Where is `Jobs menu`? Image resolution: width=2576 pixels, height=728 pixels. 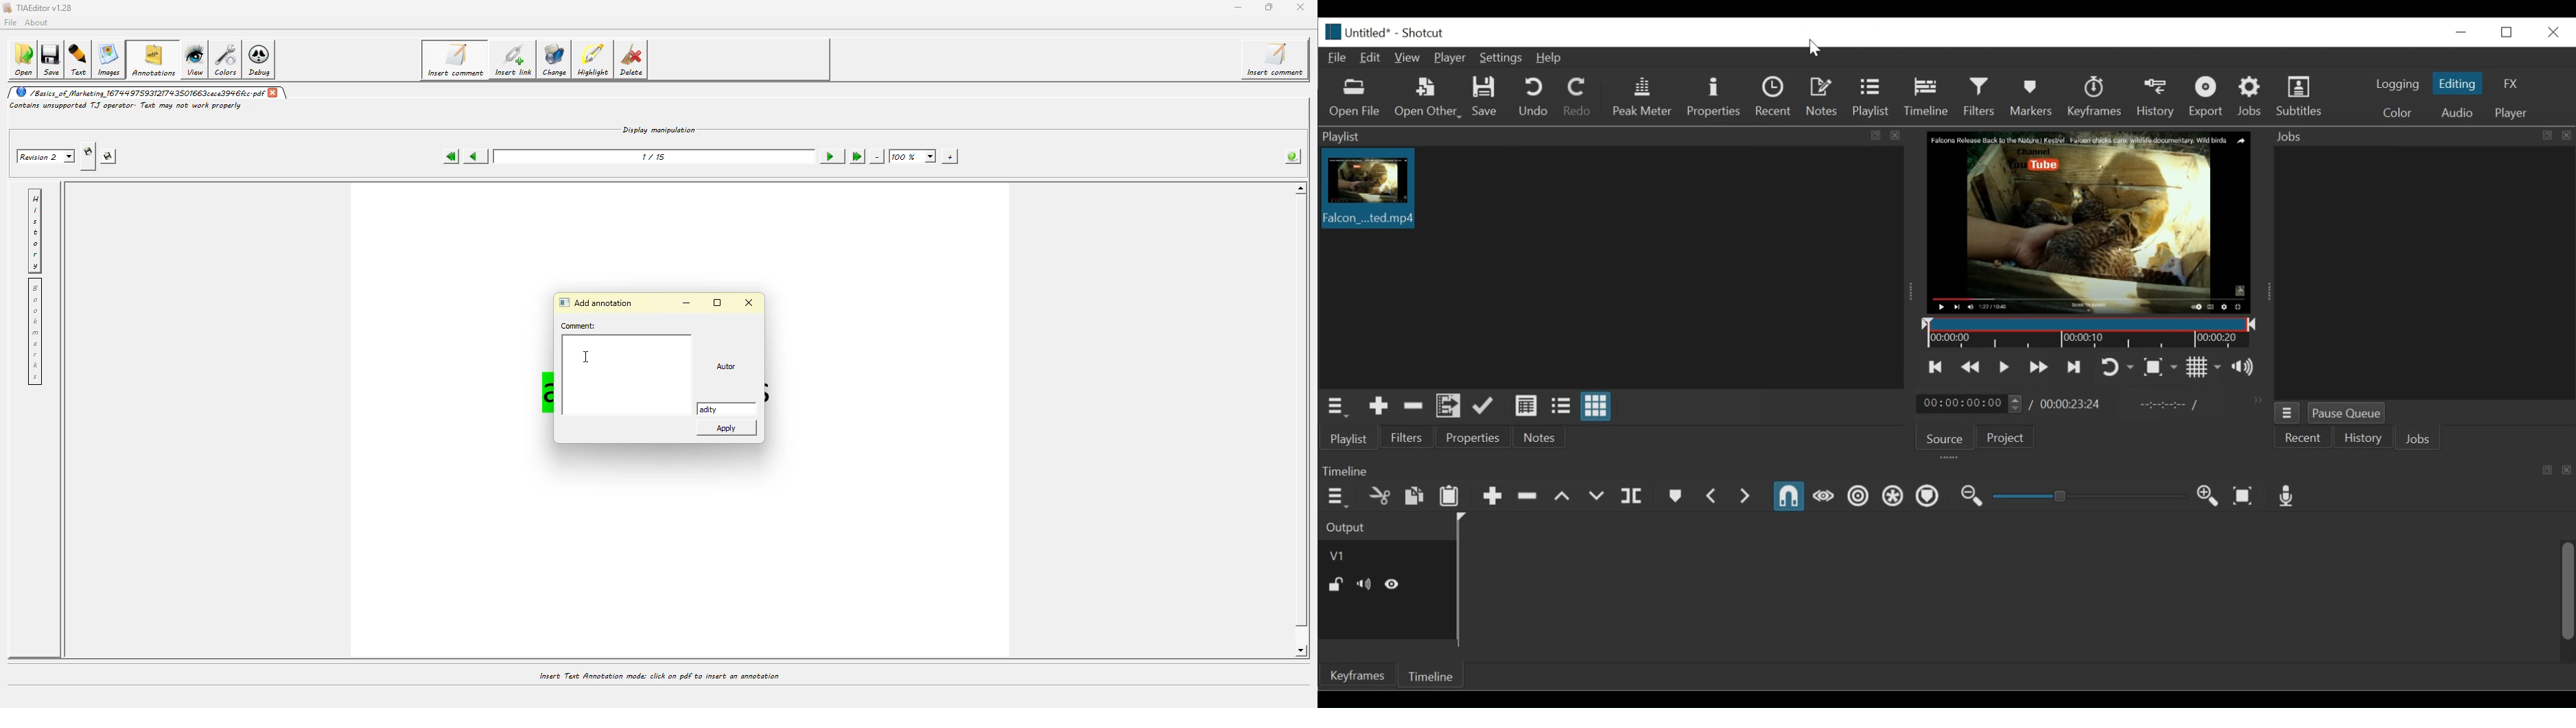
Jobs menu is located at coordinates (2287, 412).